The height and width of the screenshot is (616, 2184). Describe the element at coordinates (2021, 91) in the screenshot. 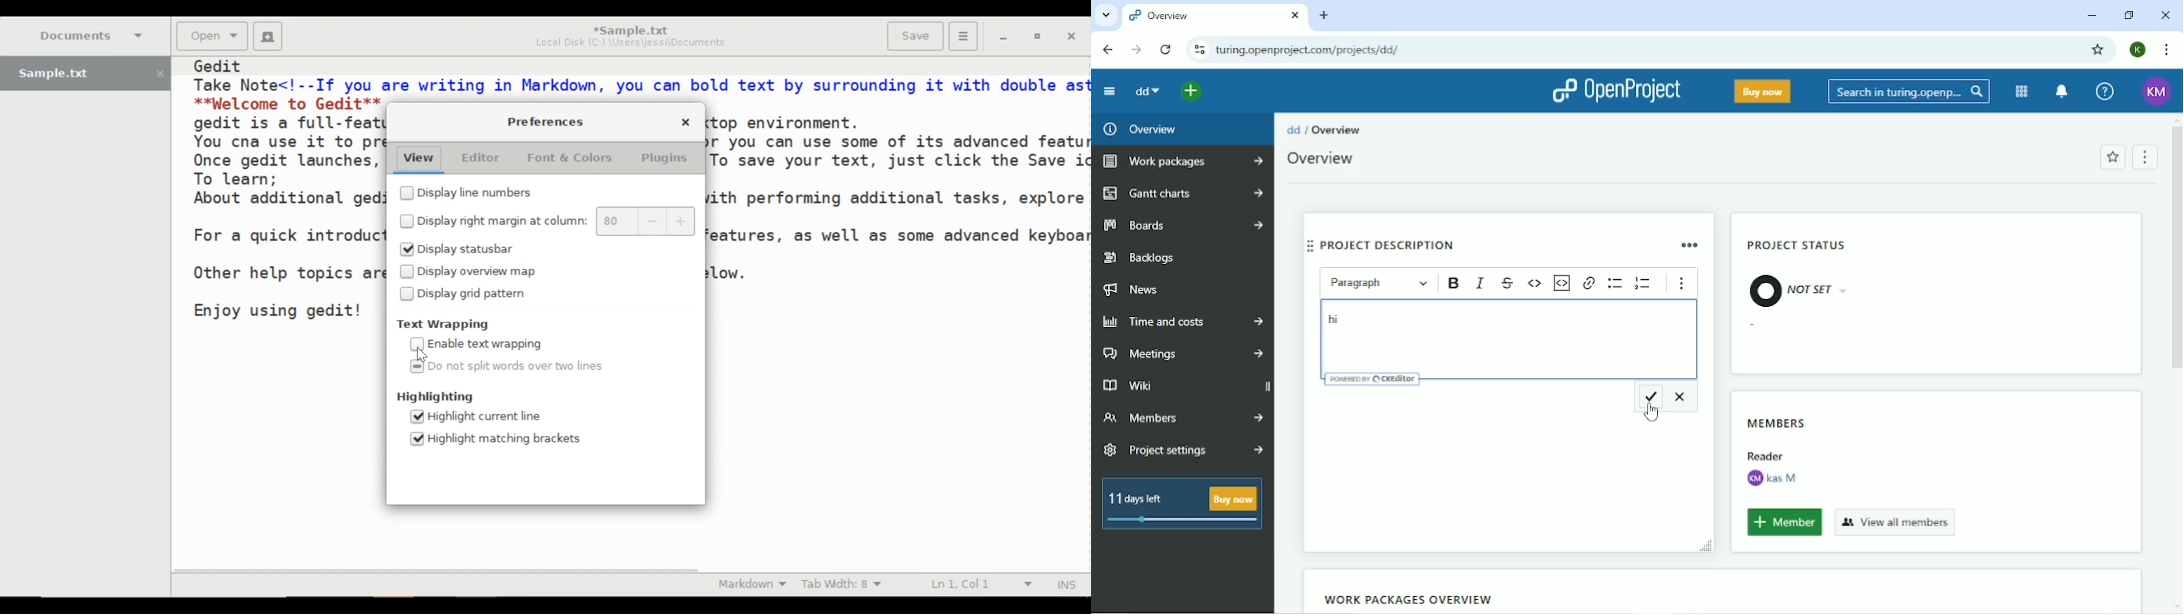

I see `Modules` at that location.